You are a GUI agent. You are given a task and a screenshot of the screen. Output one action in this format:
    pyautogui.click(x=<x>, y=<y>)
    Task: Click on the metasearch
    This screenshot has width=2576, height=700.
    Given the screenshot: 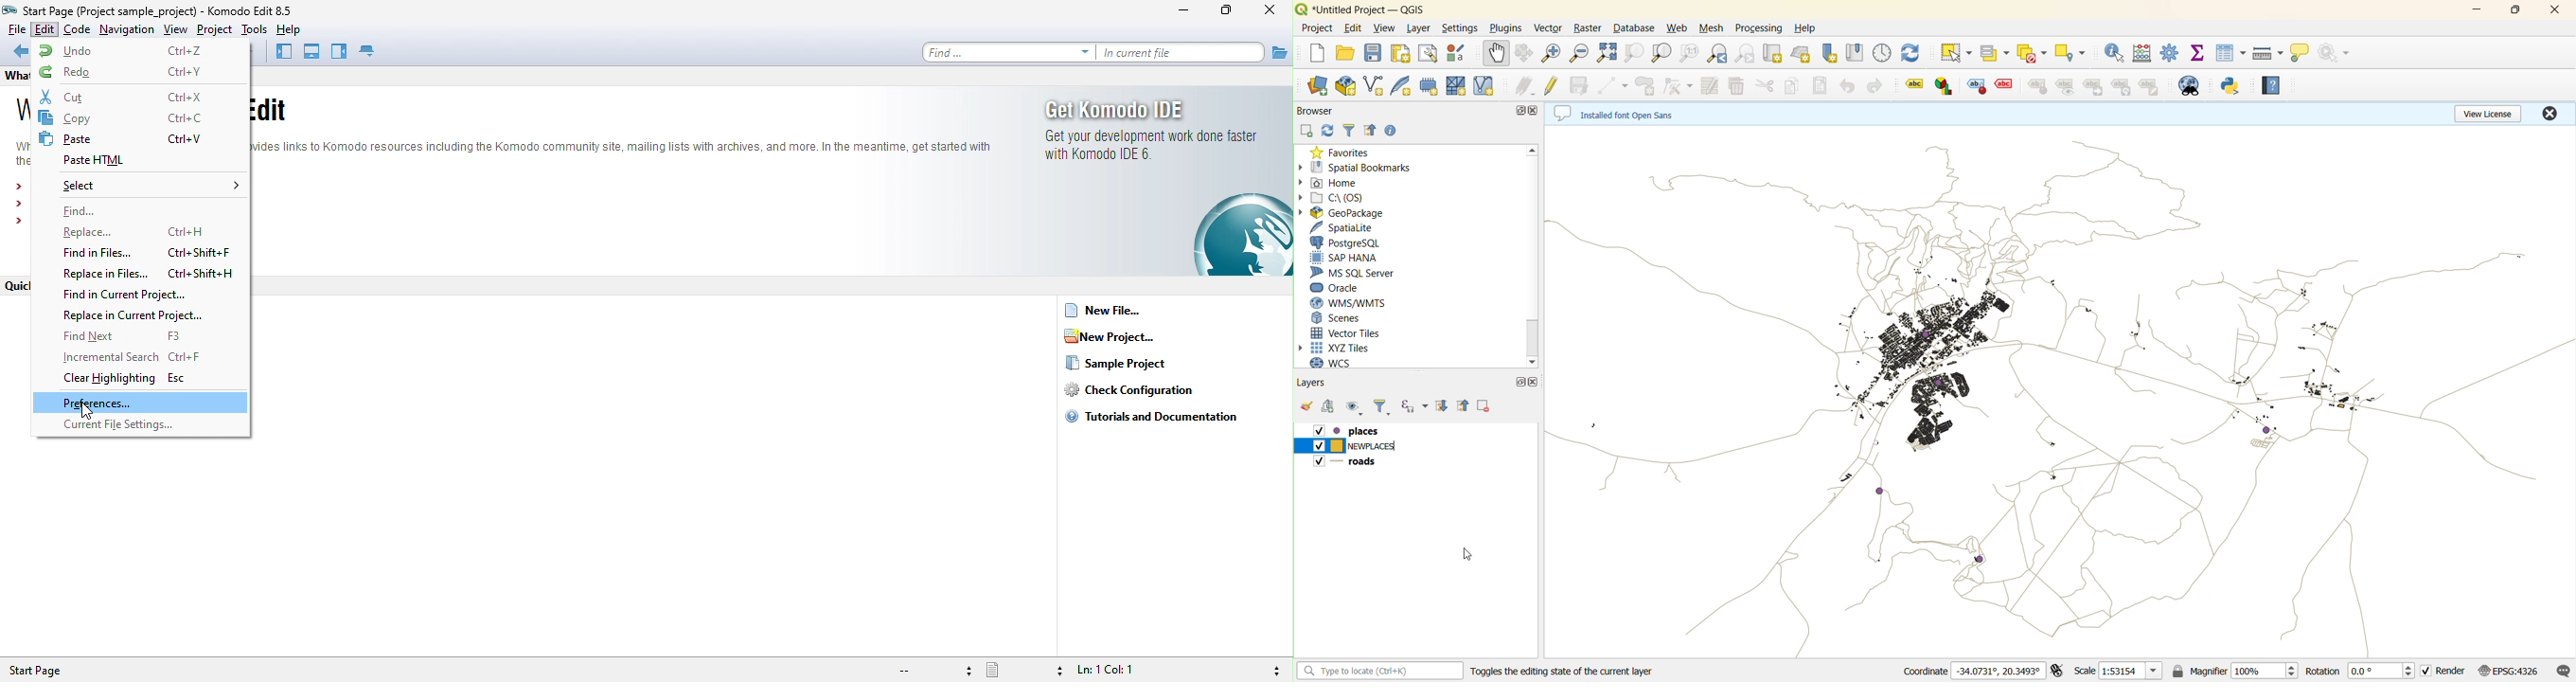 What is the action you would take?
    pyautogui.click(x=2191, y=86)
    